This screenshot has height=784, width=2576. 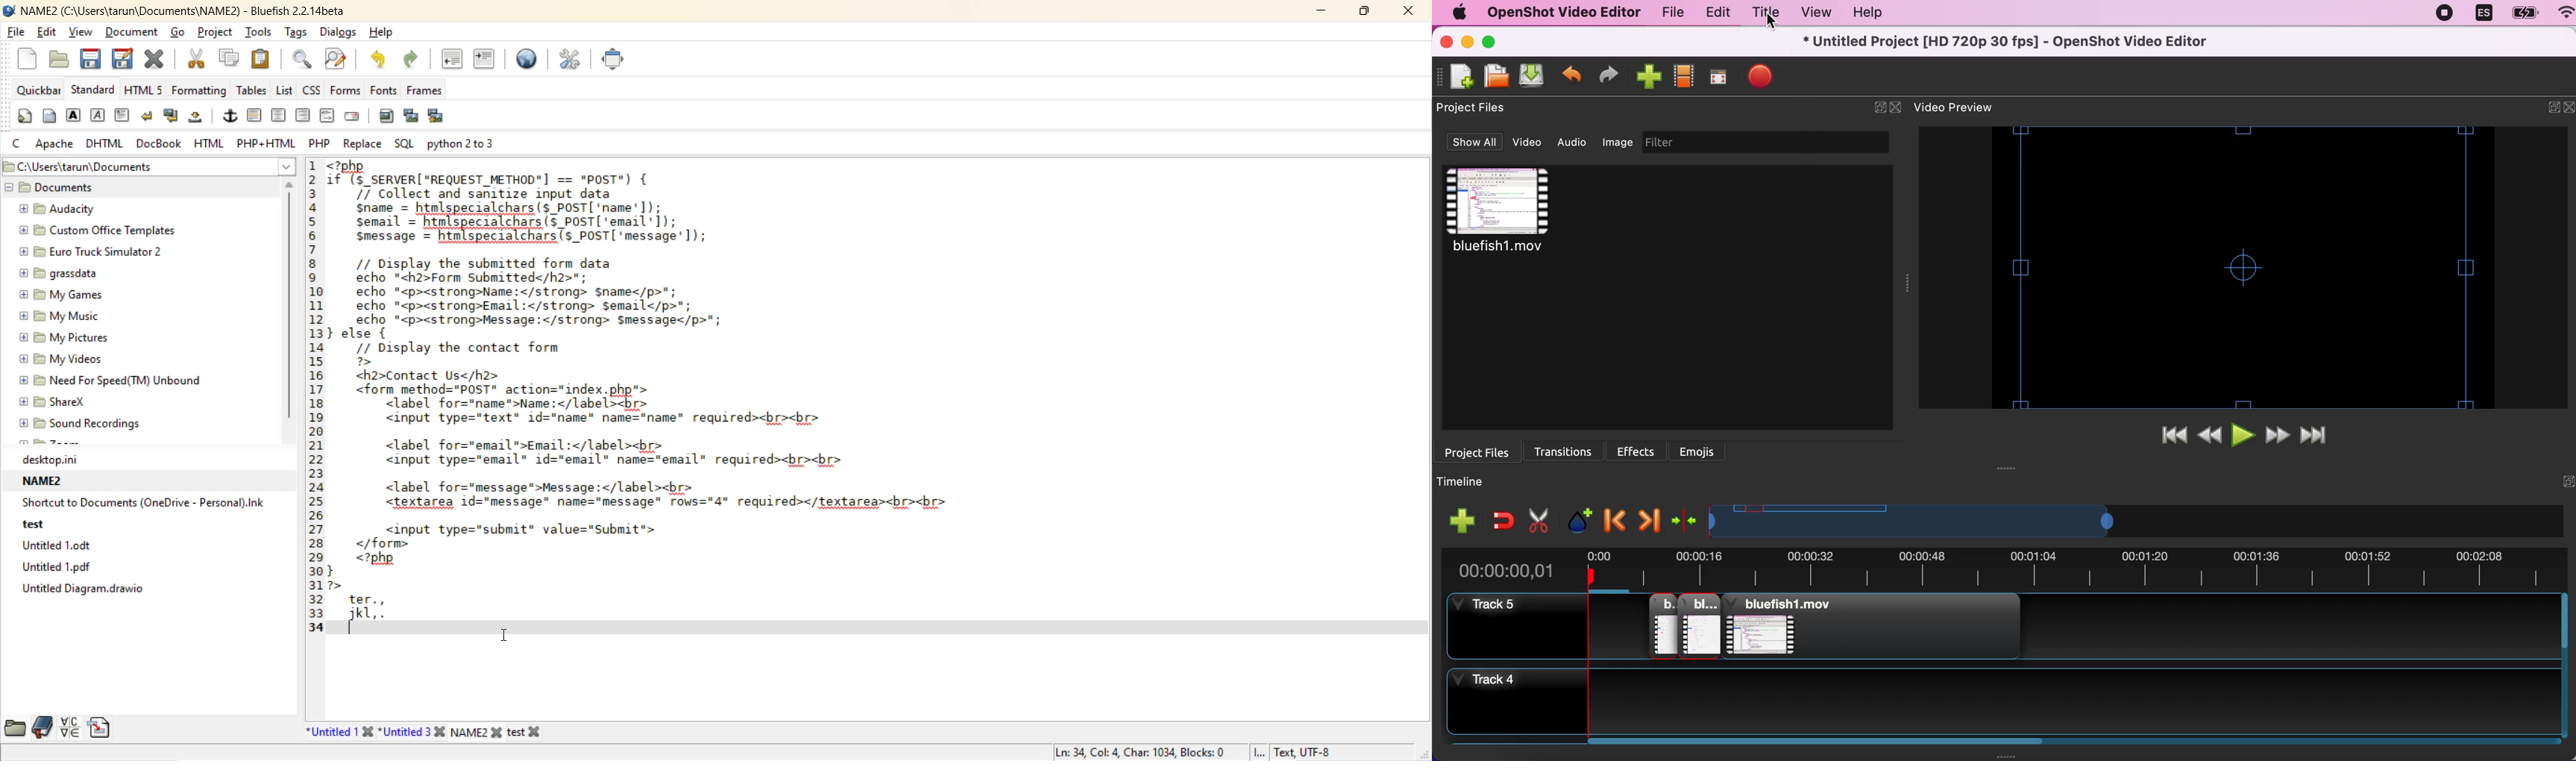 I want to click on css, so click(x=313, y=90).